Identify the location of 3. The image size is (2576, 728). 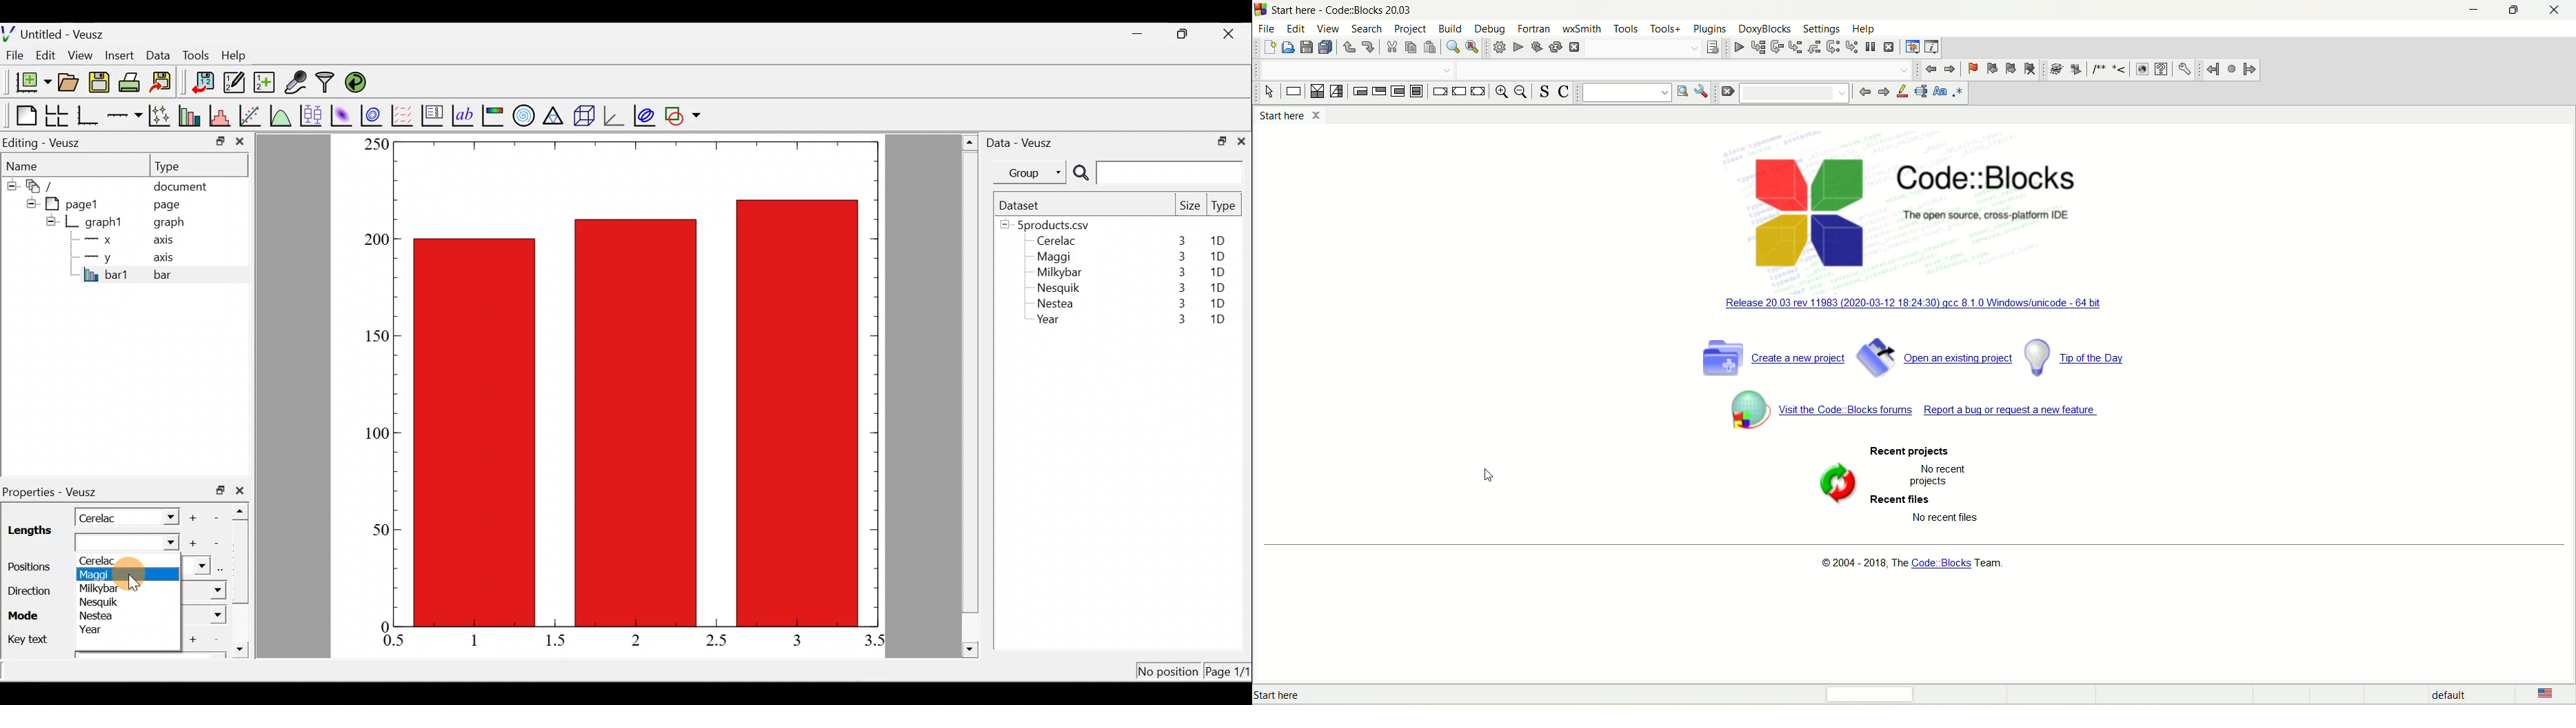
(1181, 240).